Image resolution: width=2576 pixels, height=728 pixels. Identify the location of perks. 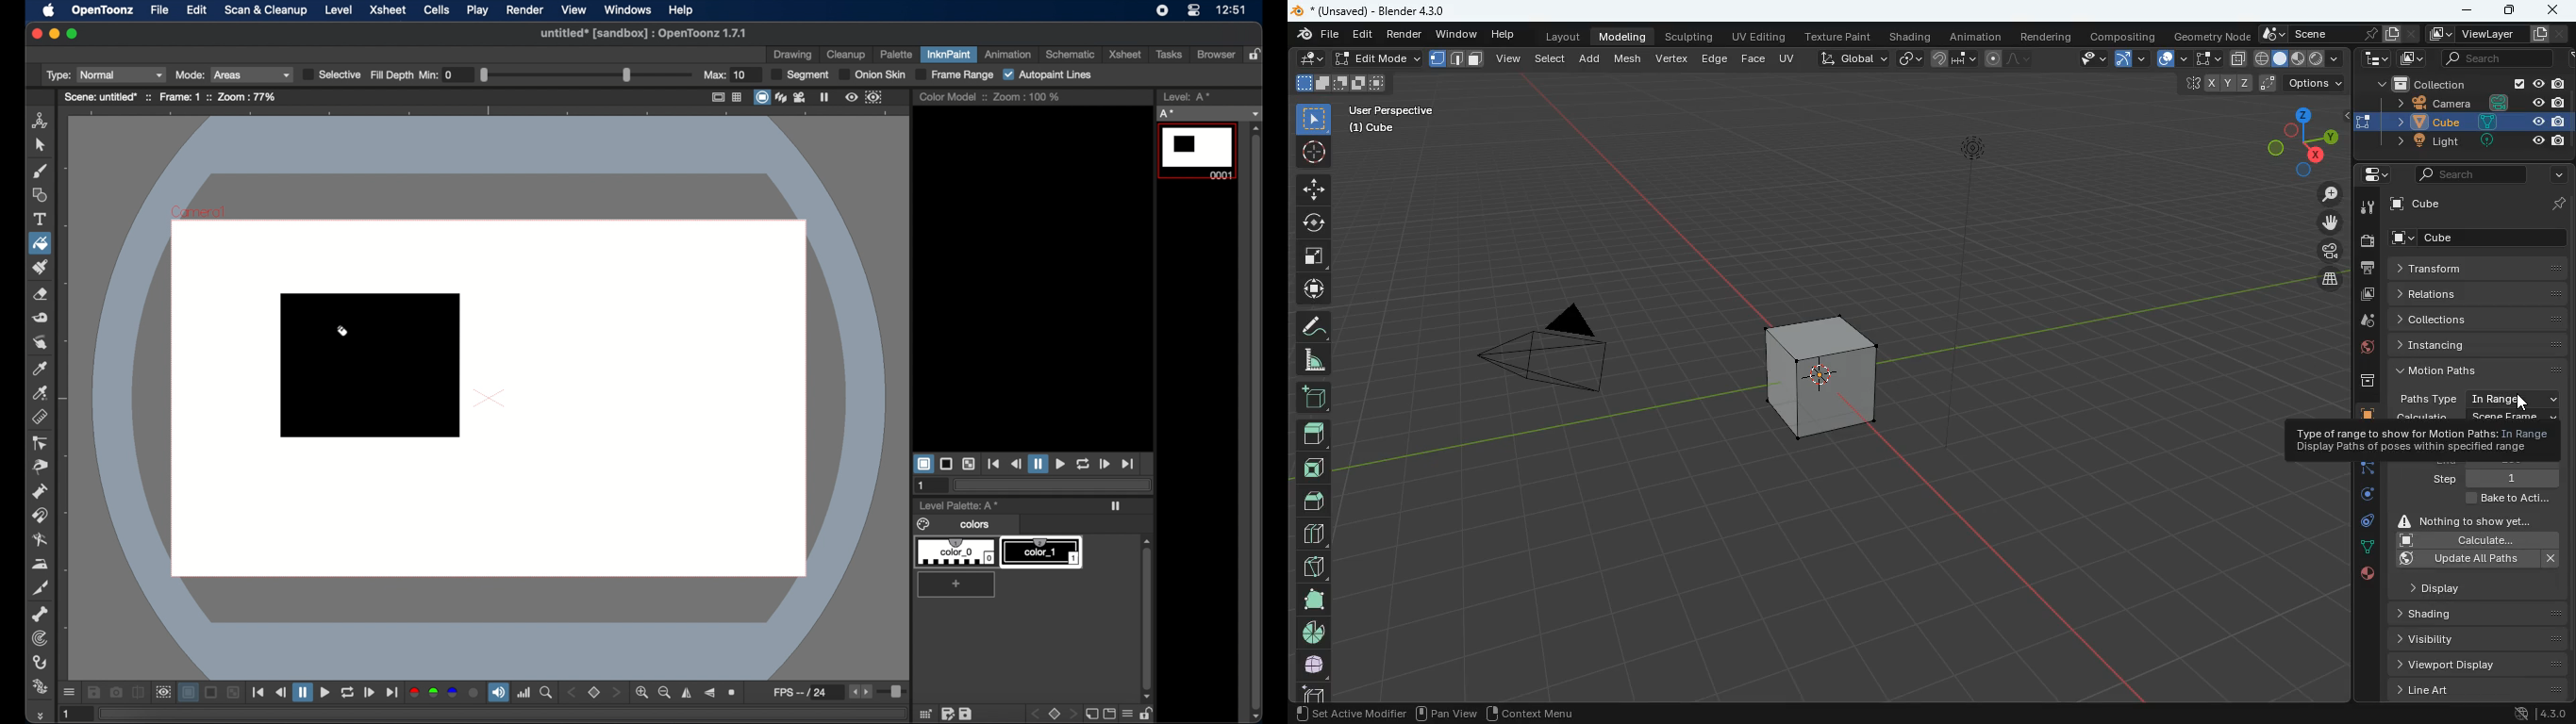
(1457, 59).